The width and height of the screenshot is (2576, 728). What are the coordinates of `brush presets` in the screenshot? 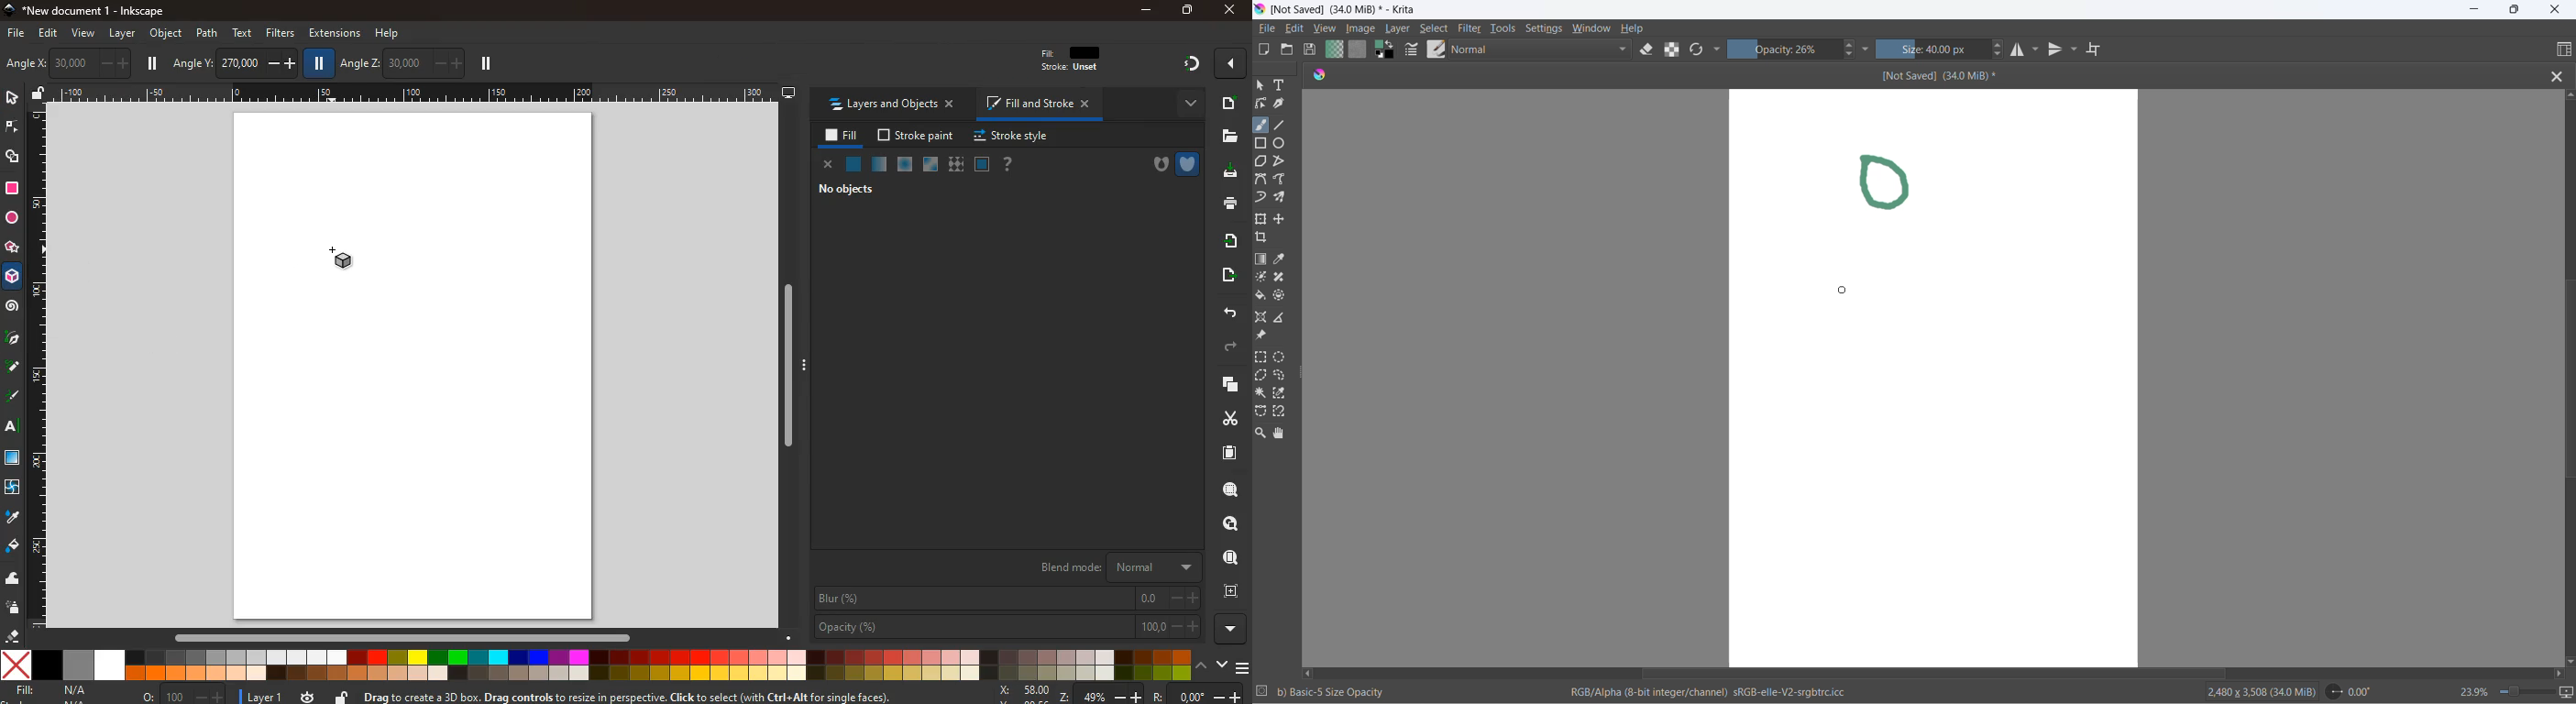 It's located at (1434, 50).